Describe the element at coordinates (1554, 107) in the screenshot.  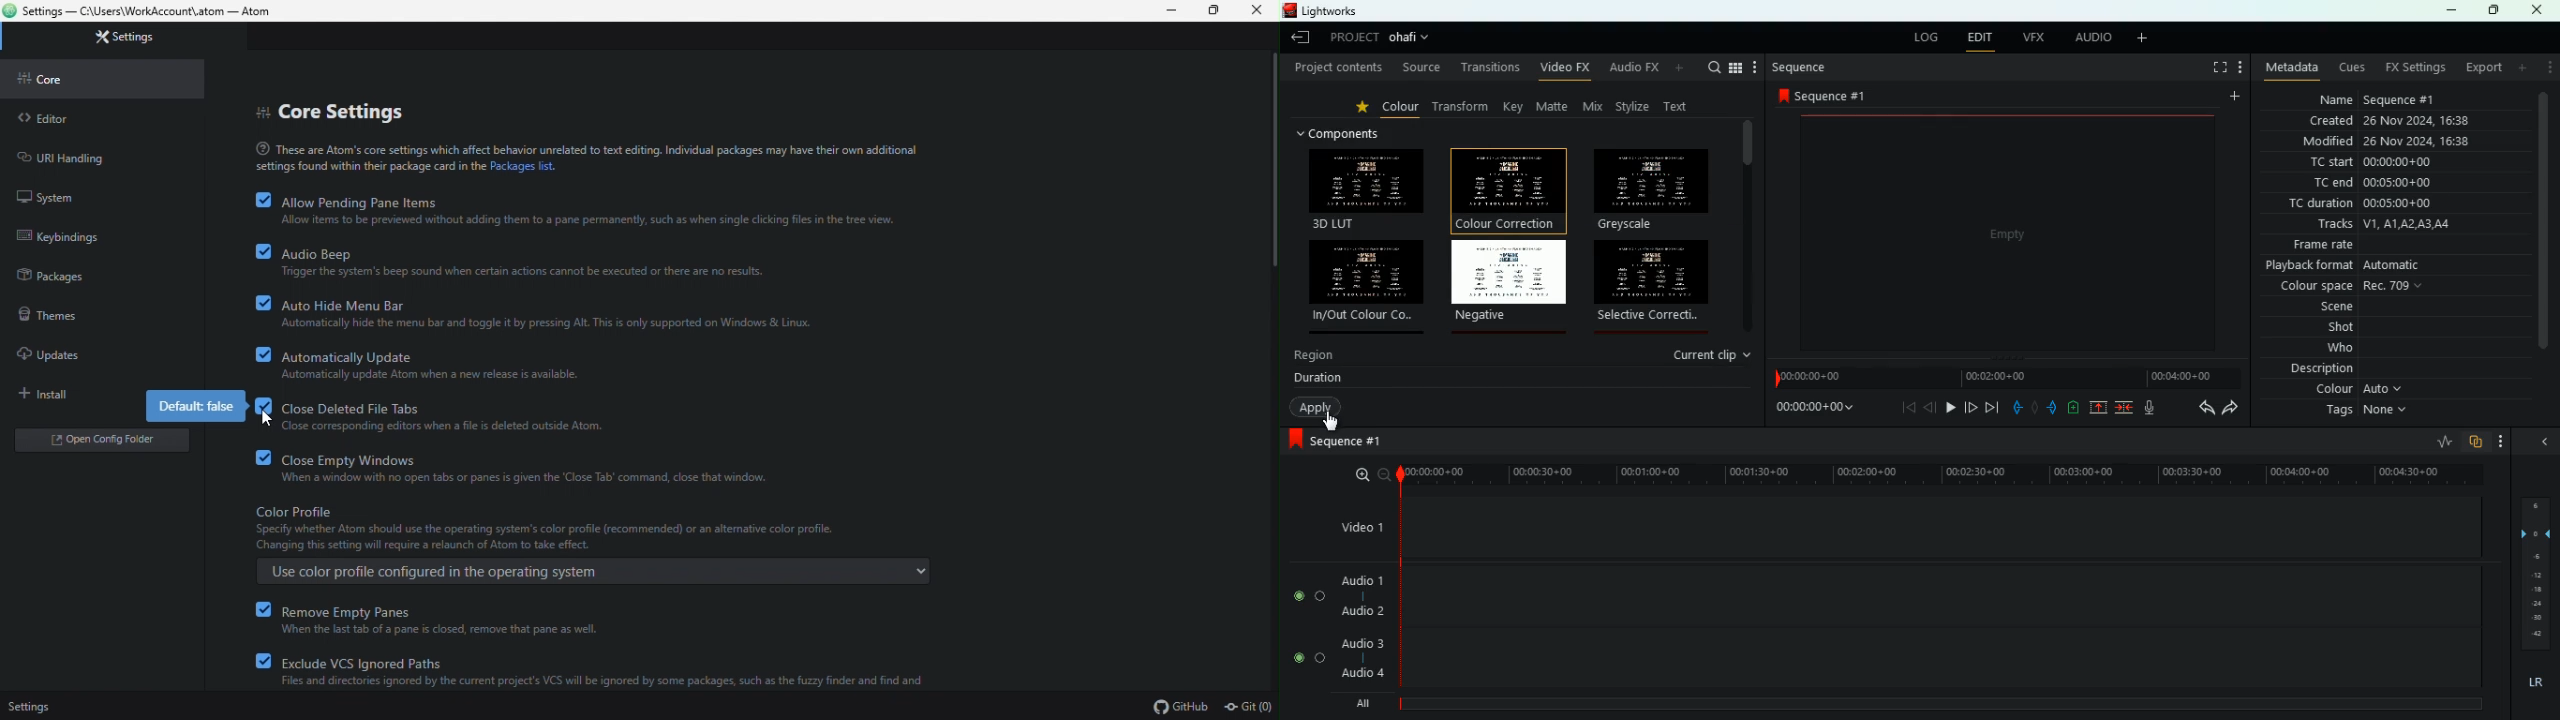
I see `matte` at that location.